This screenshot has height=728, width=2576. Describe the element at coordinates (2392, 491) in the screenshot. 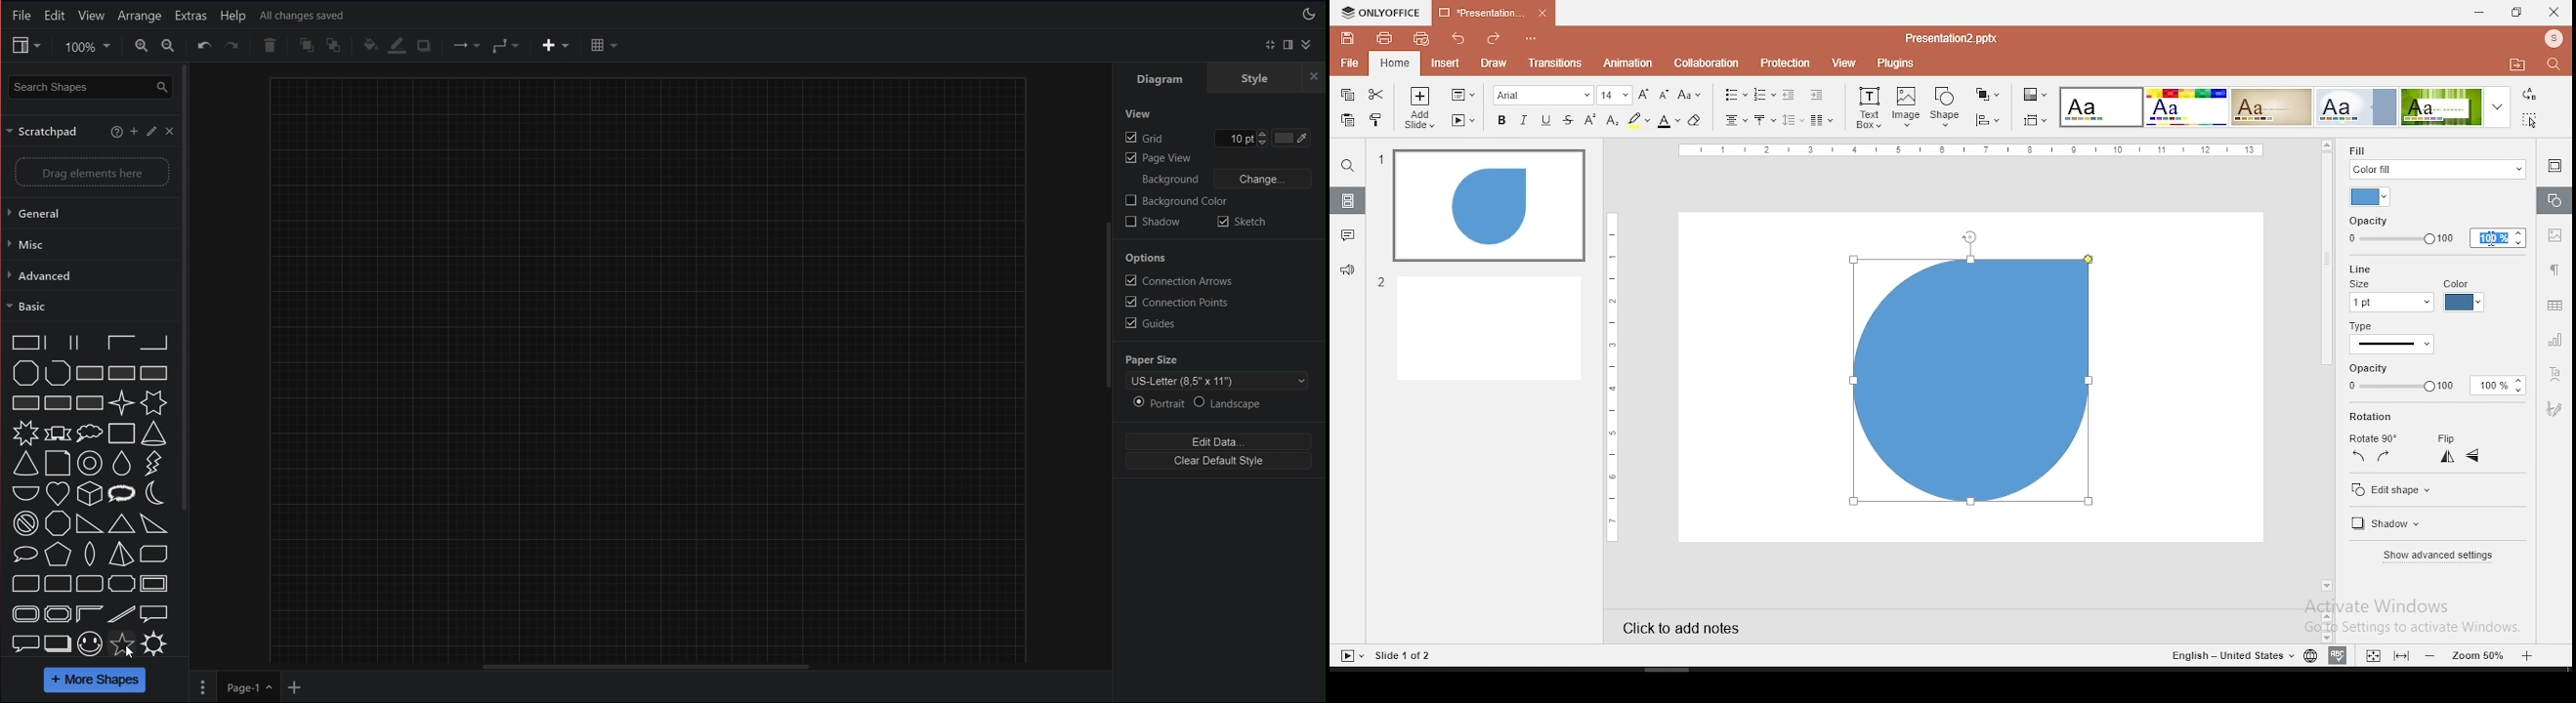

I see `edit shape` at that location.